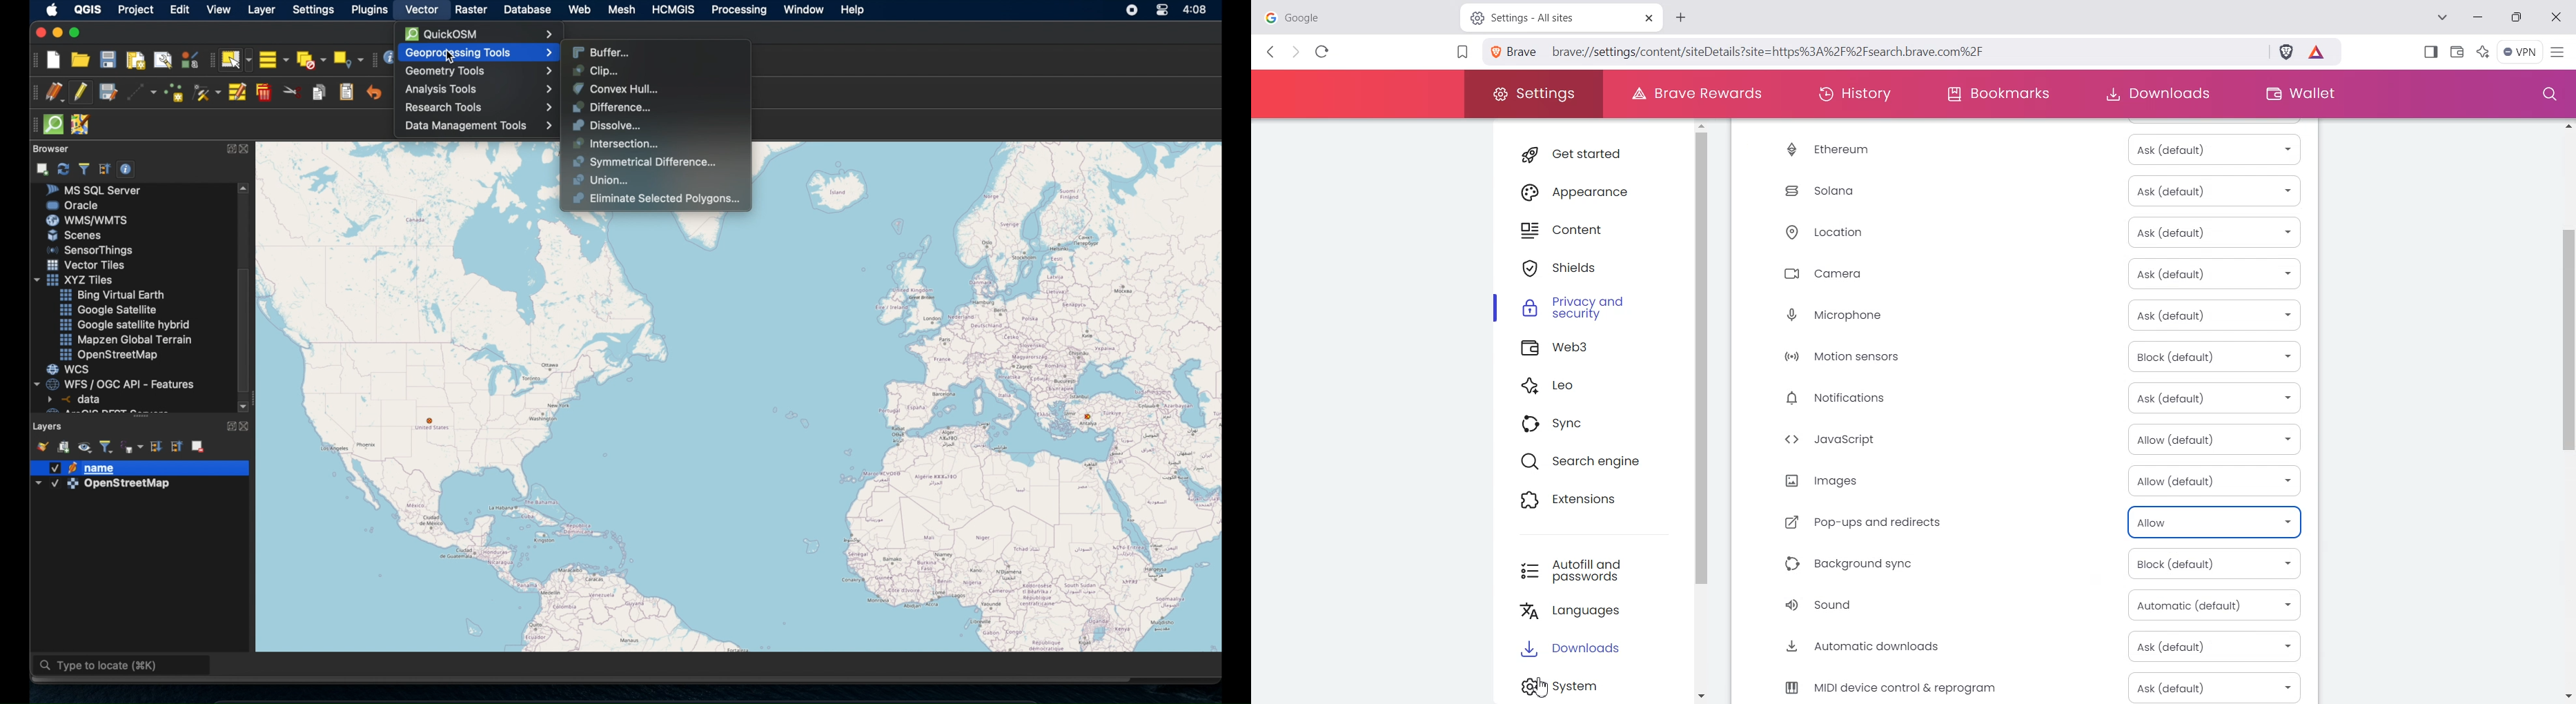 The height and width of the screenshot is (728, 2576). I want to click on quicksom, so click(54, 125).